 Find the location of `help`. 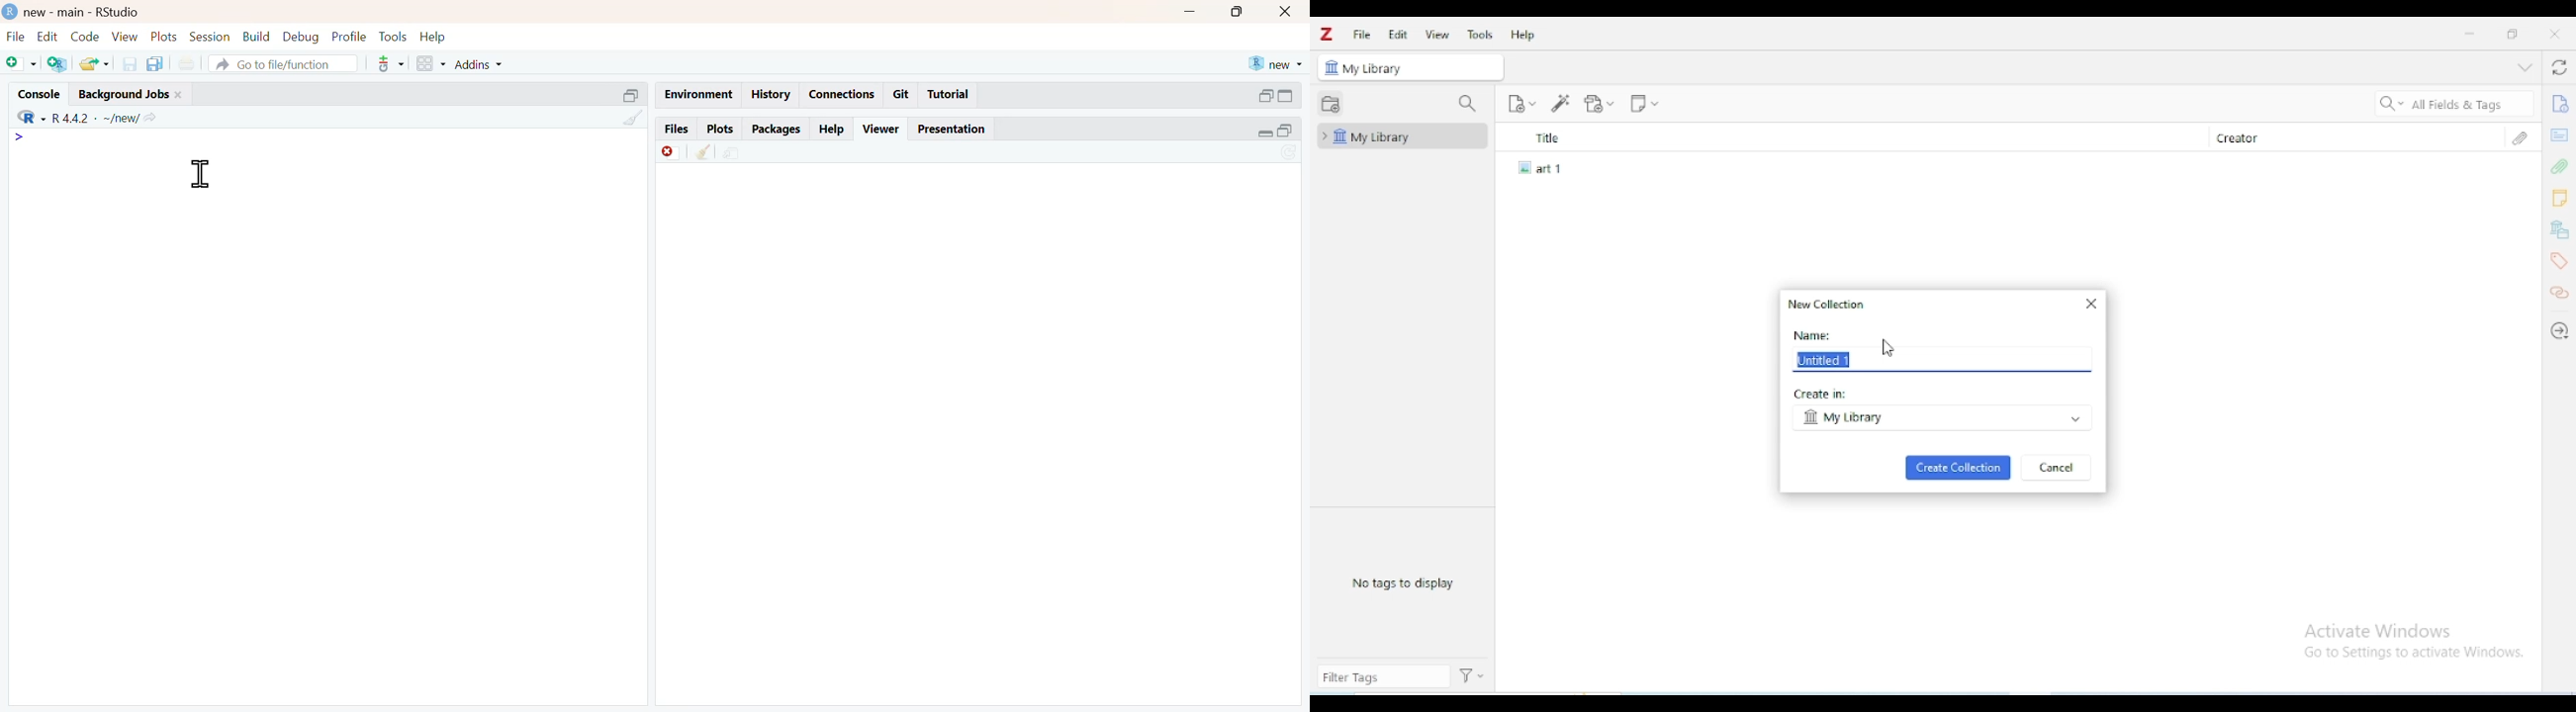

help is located at coordinates (1521, 35).